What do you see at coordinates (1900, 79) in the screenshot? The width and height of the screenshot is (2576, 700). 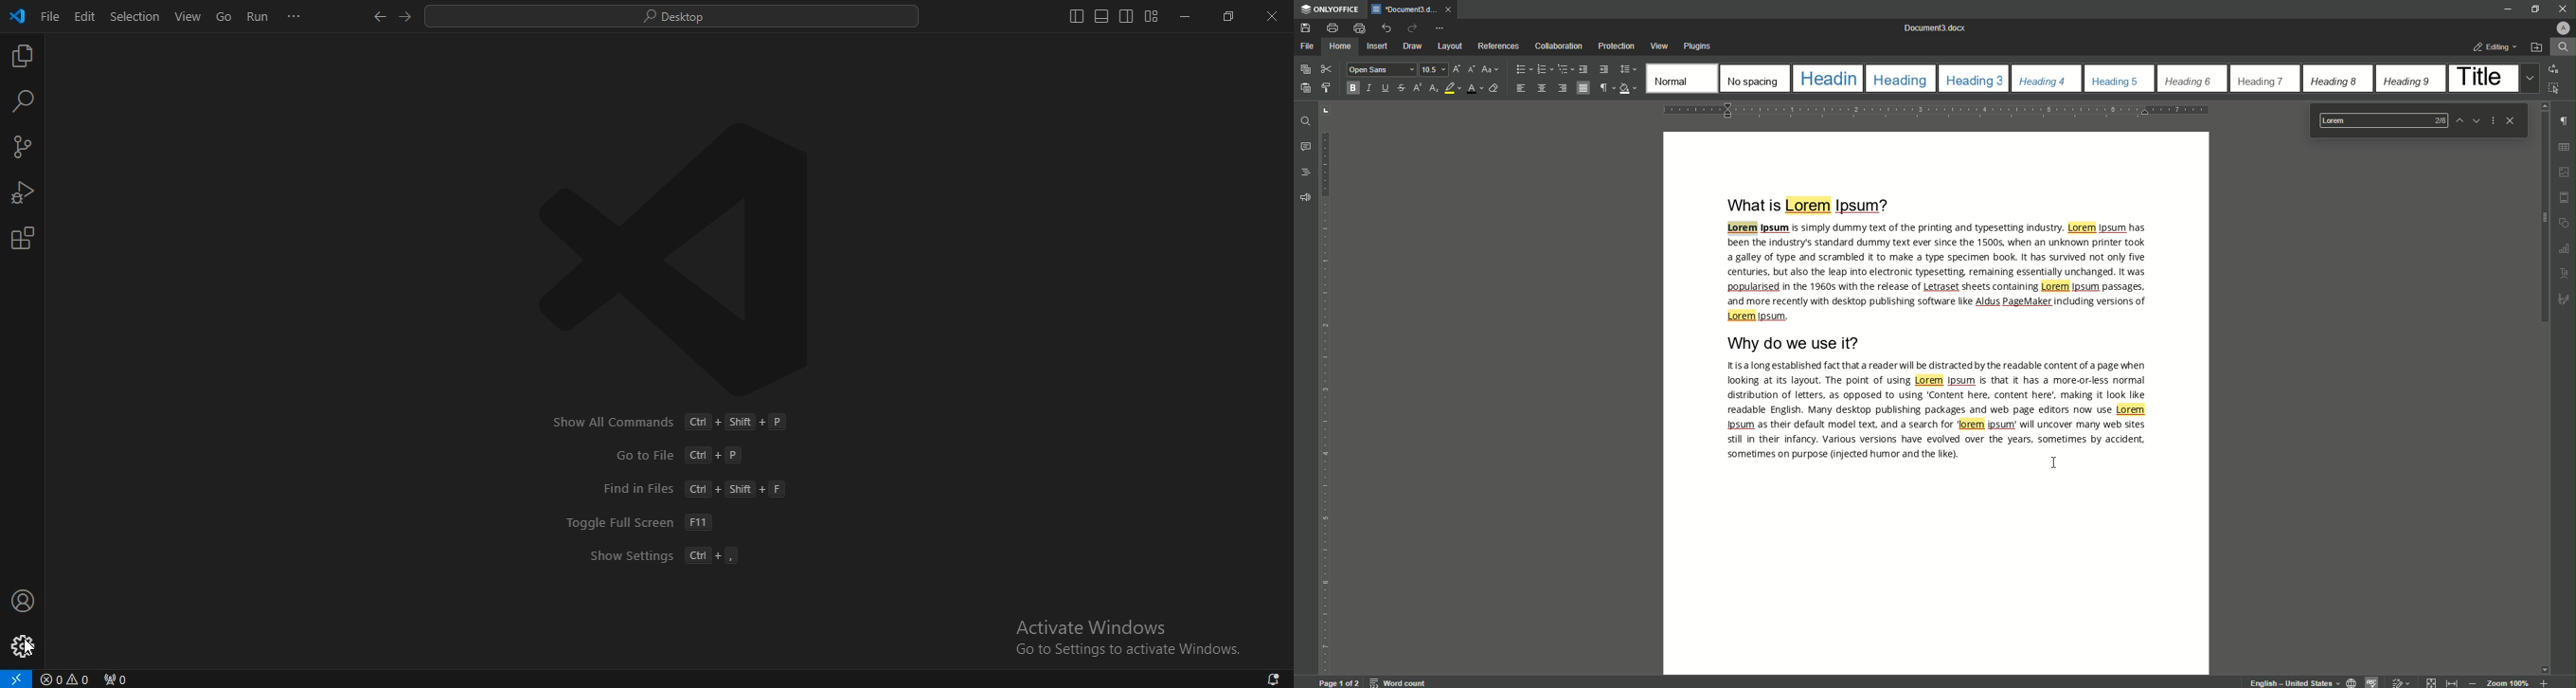 I see `Heading` at bounding box center [1900, 79].